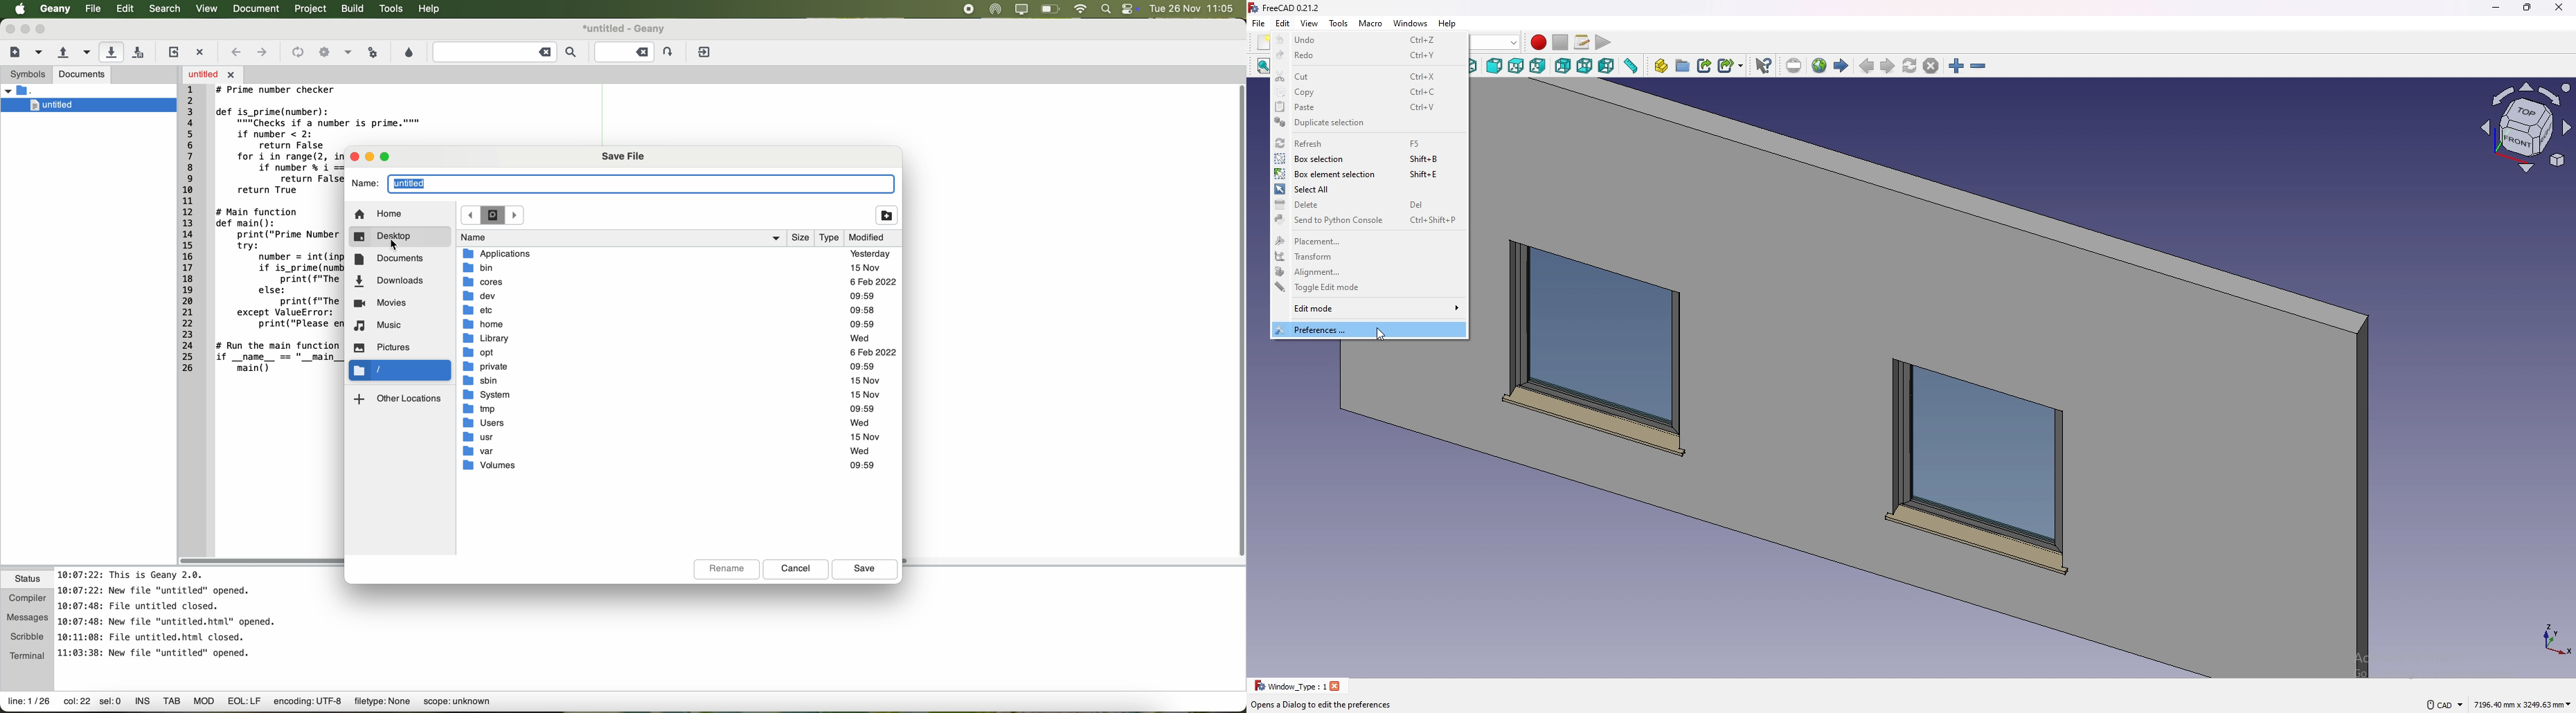 This screenshot has height=728, width=2576. Describe the element at coordinates (1661, 66) in the screenshot. I see `create part` at that location.